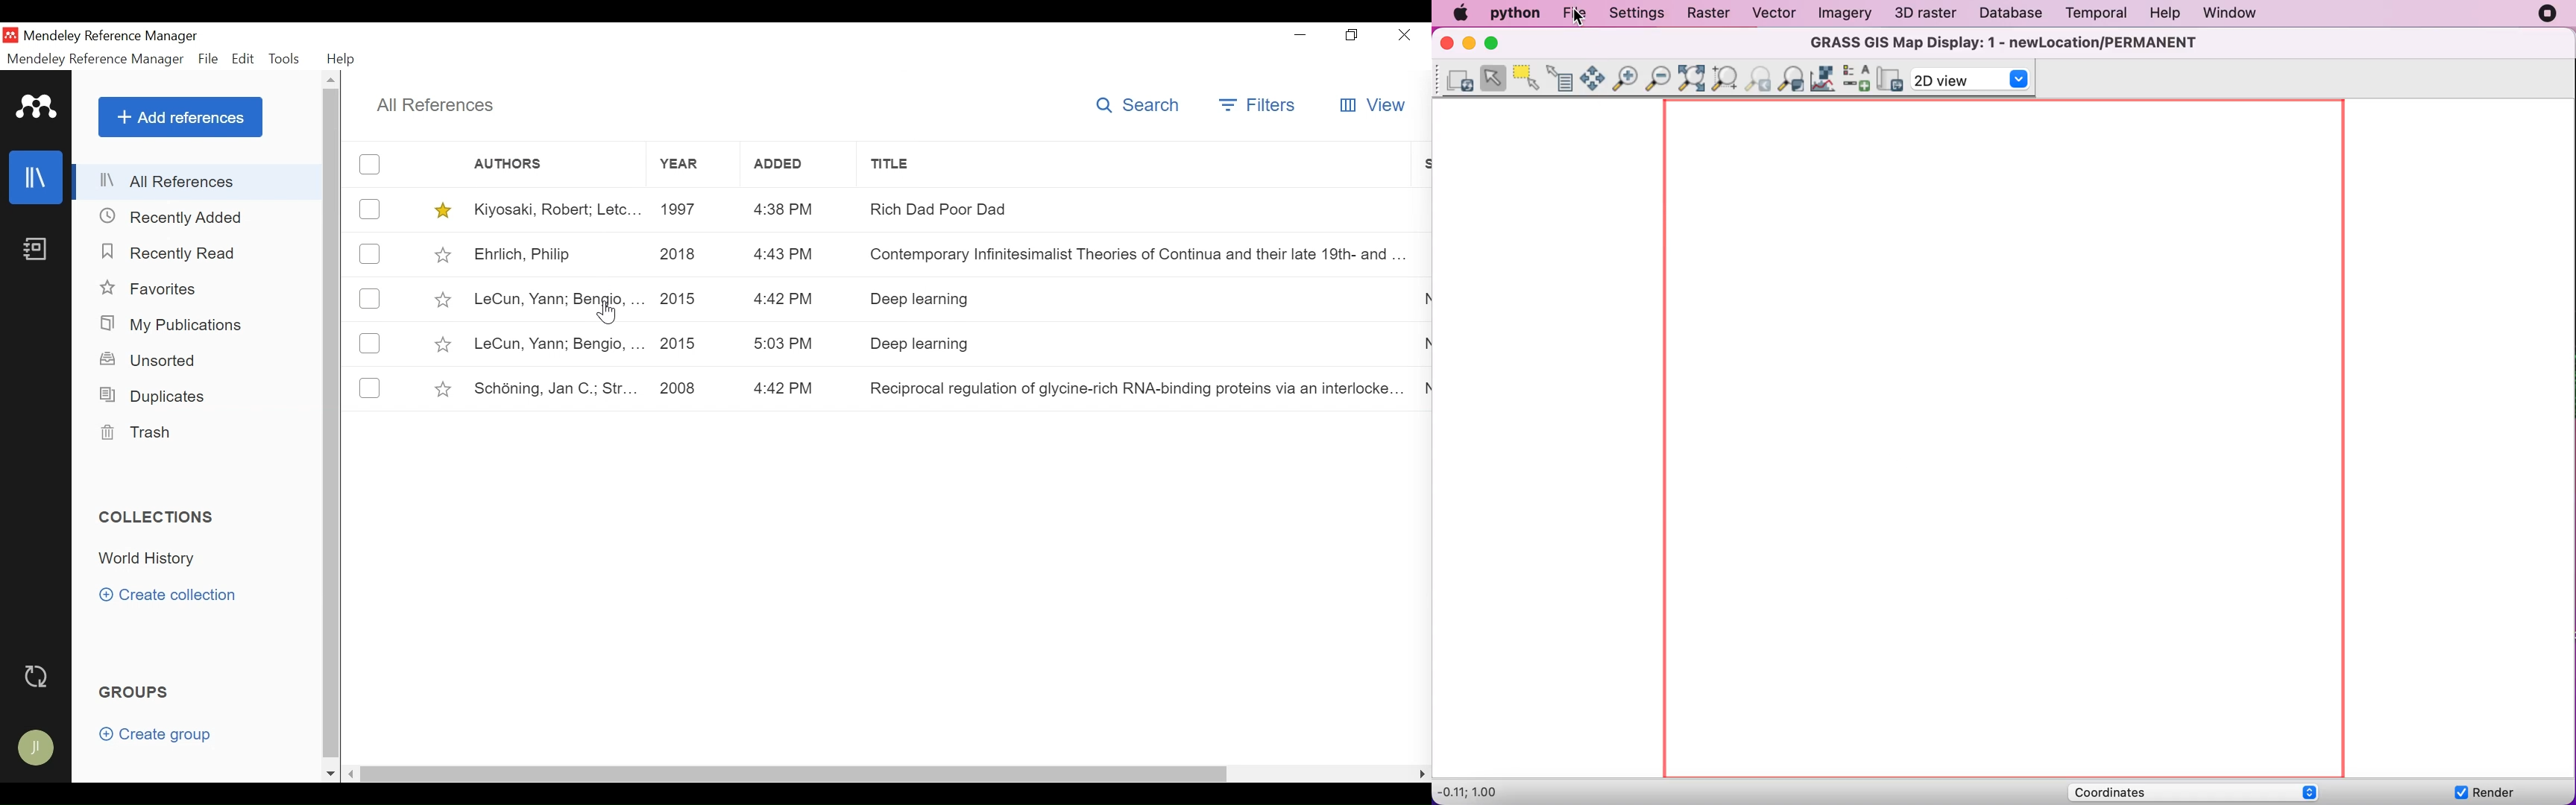 This screenshot has width=2576, height=812. What do you see at coordinates (1138, 208) in the screenshot?
I see `Rich Dad Poor Dad` at bounding box center [1138, 208].